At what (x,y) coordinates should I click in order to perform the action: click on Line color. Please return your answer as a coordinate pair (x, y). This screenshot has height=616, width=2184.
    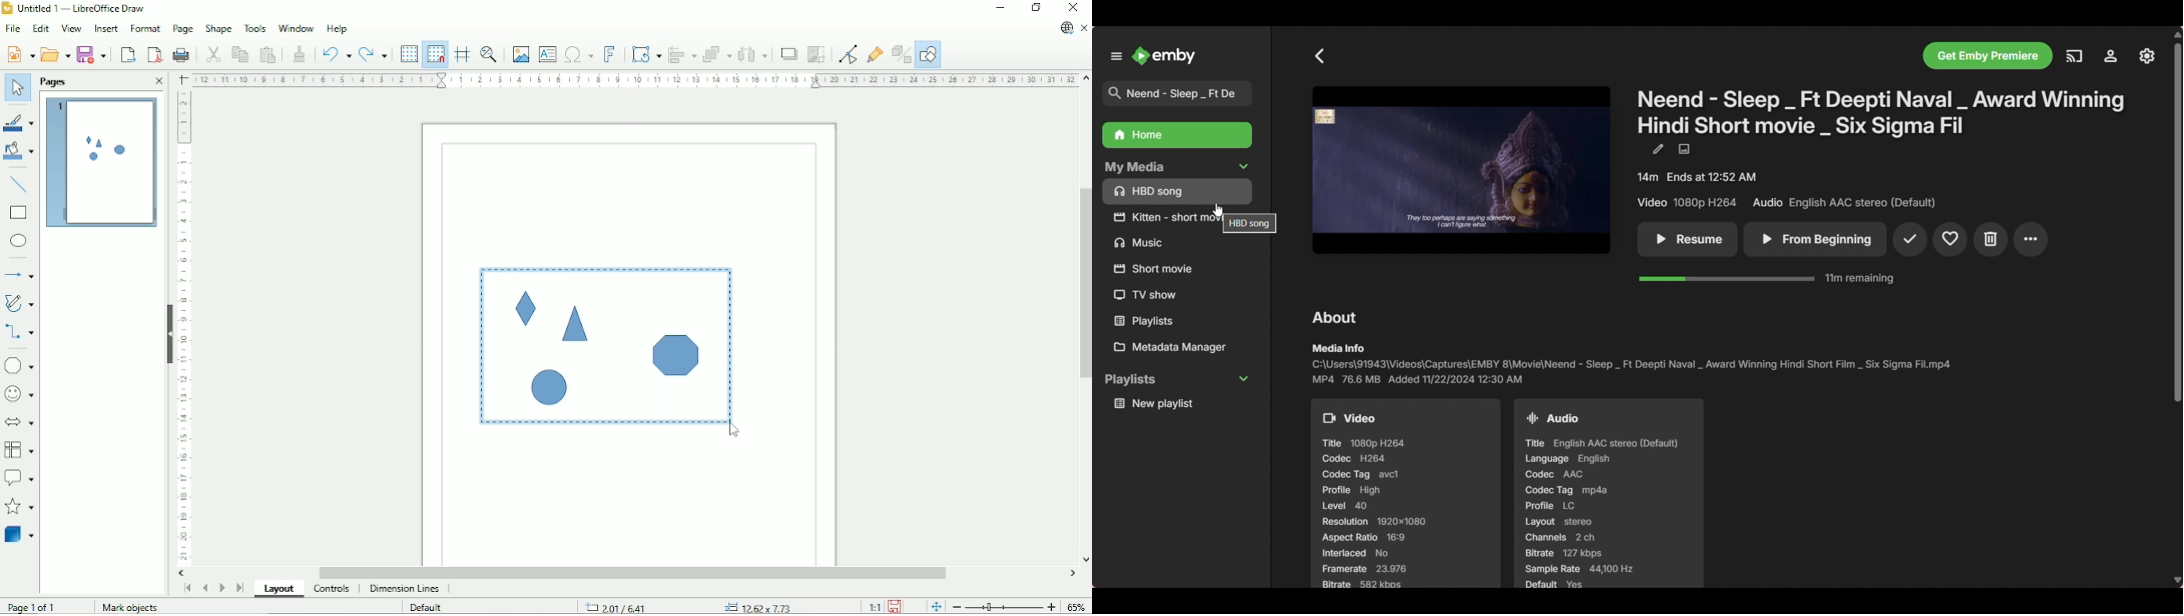
    Looking at the image, I should click on (21, 123).